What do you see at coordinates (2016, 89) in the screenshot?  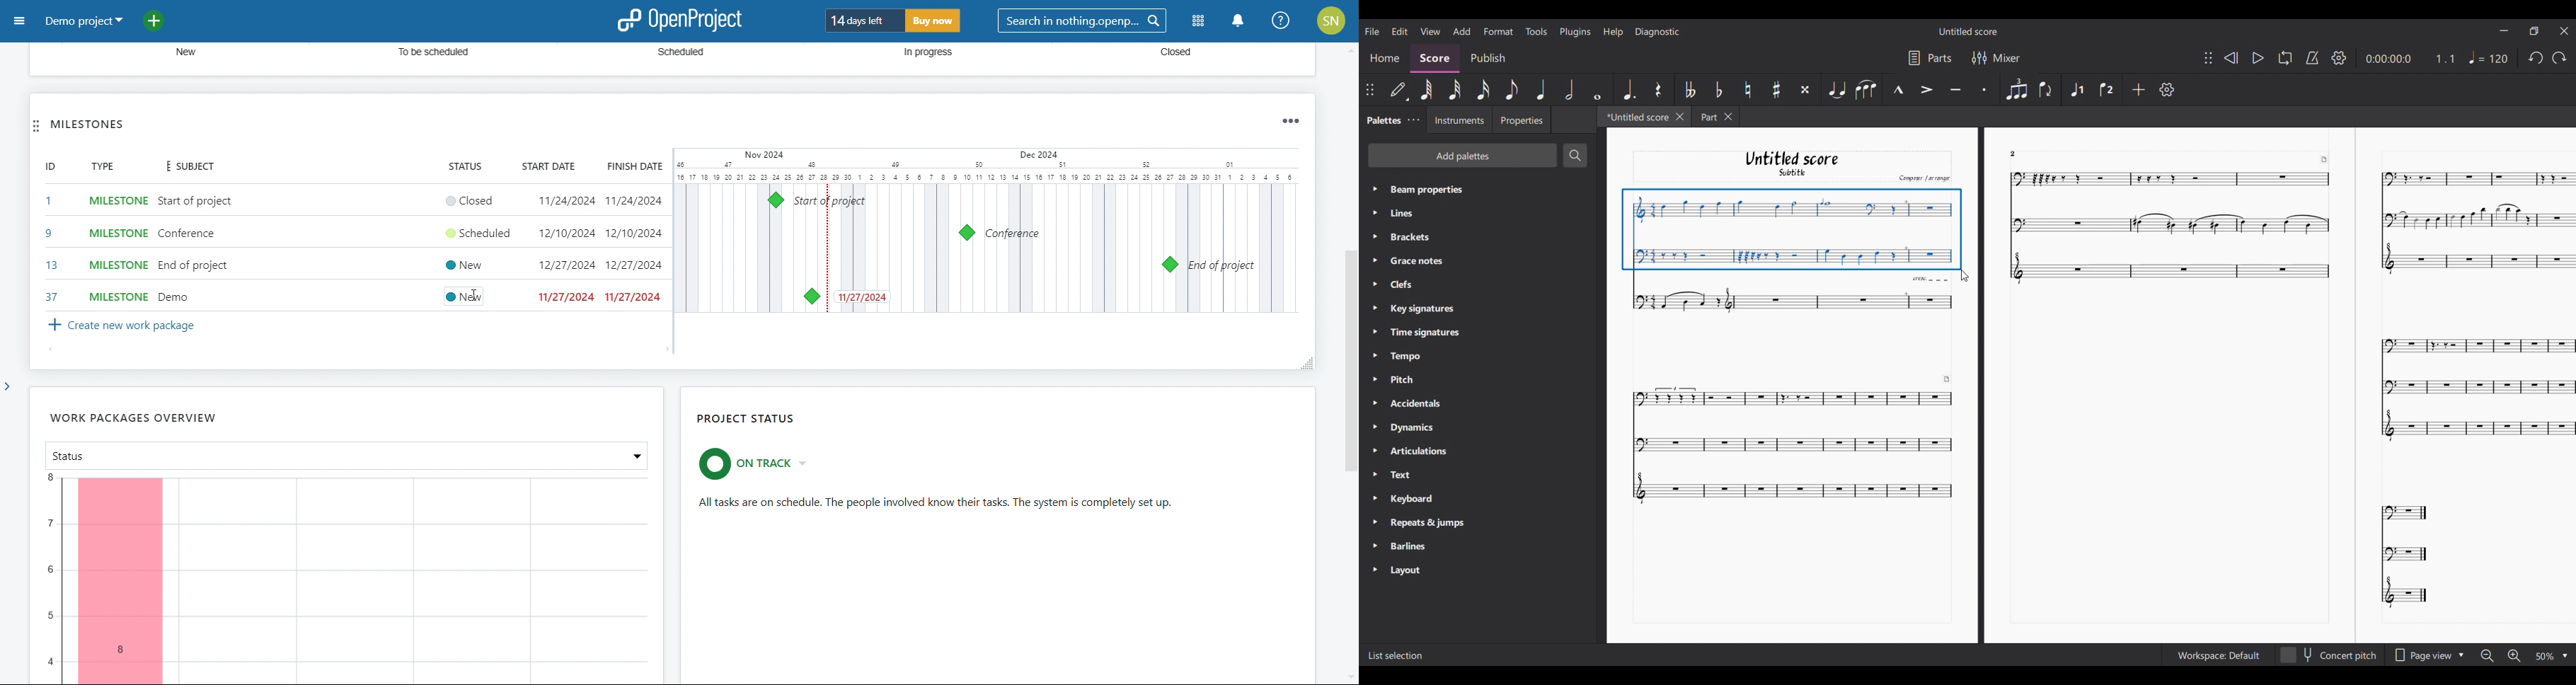 I see `Tuplet` at bounding box center [2016, 89].